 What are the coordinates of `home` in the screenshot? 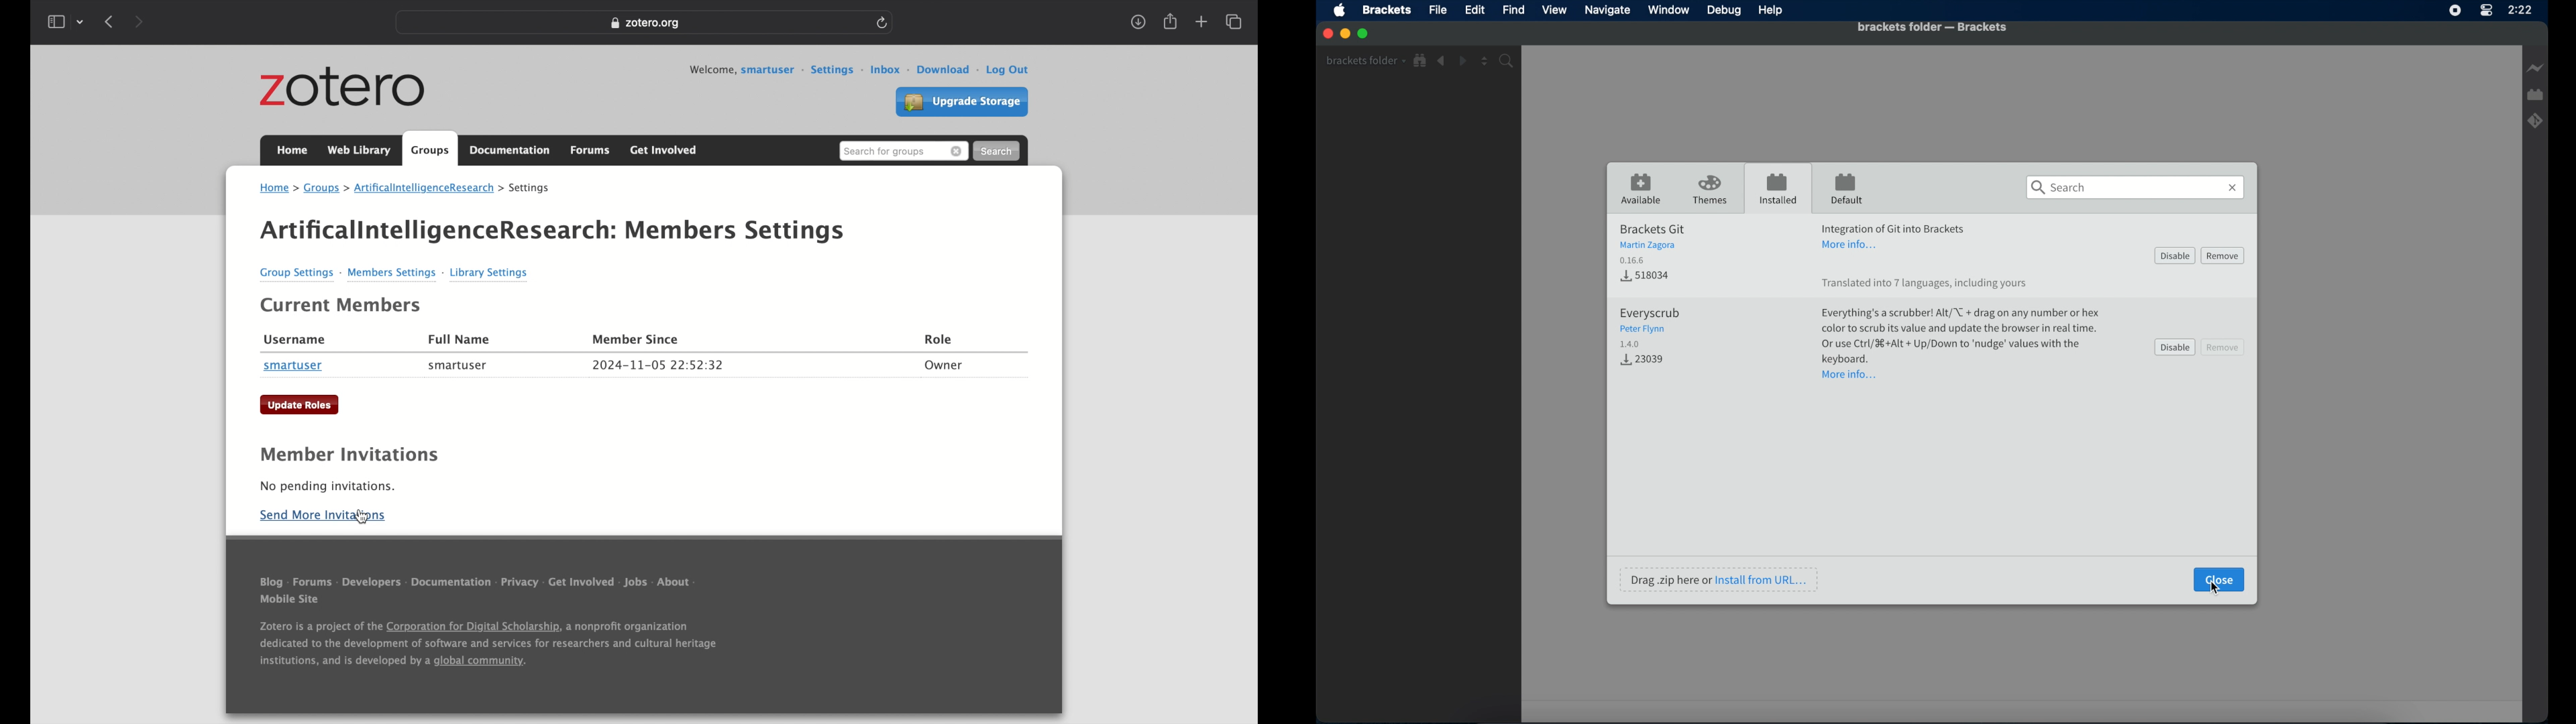 It's located at (292, 150).